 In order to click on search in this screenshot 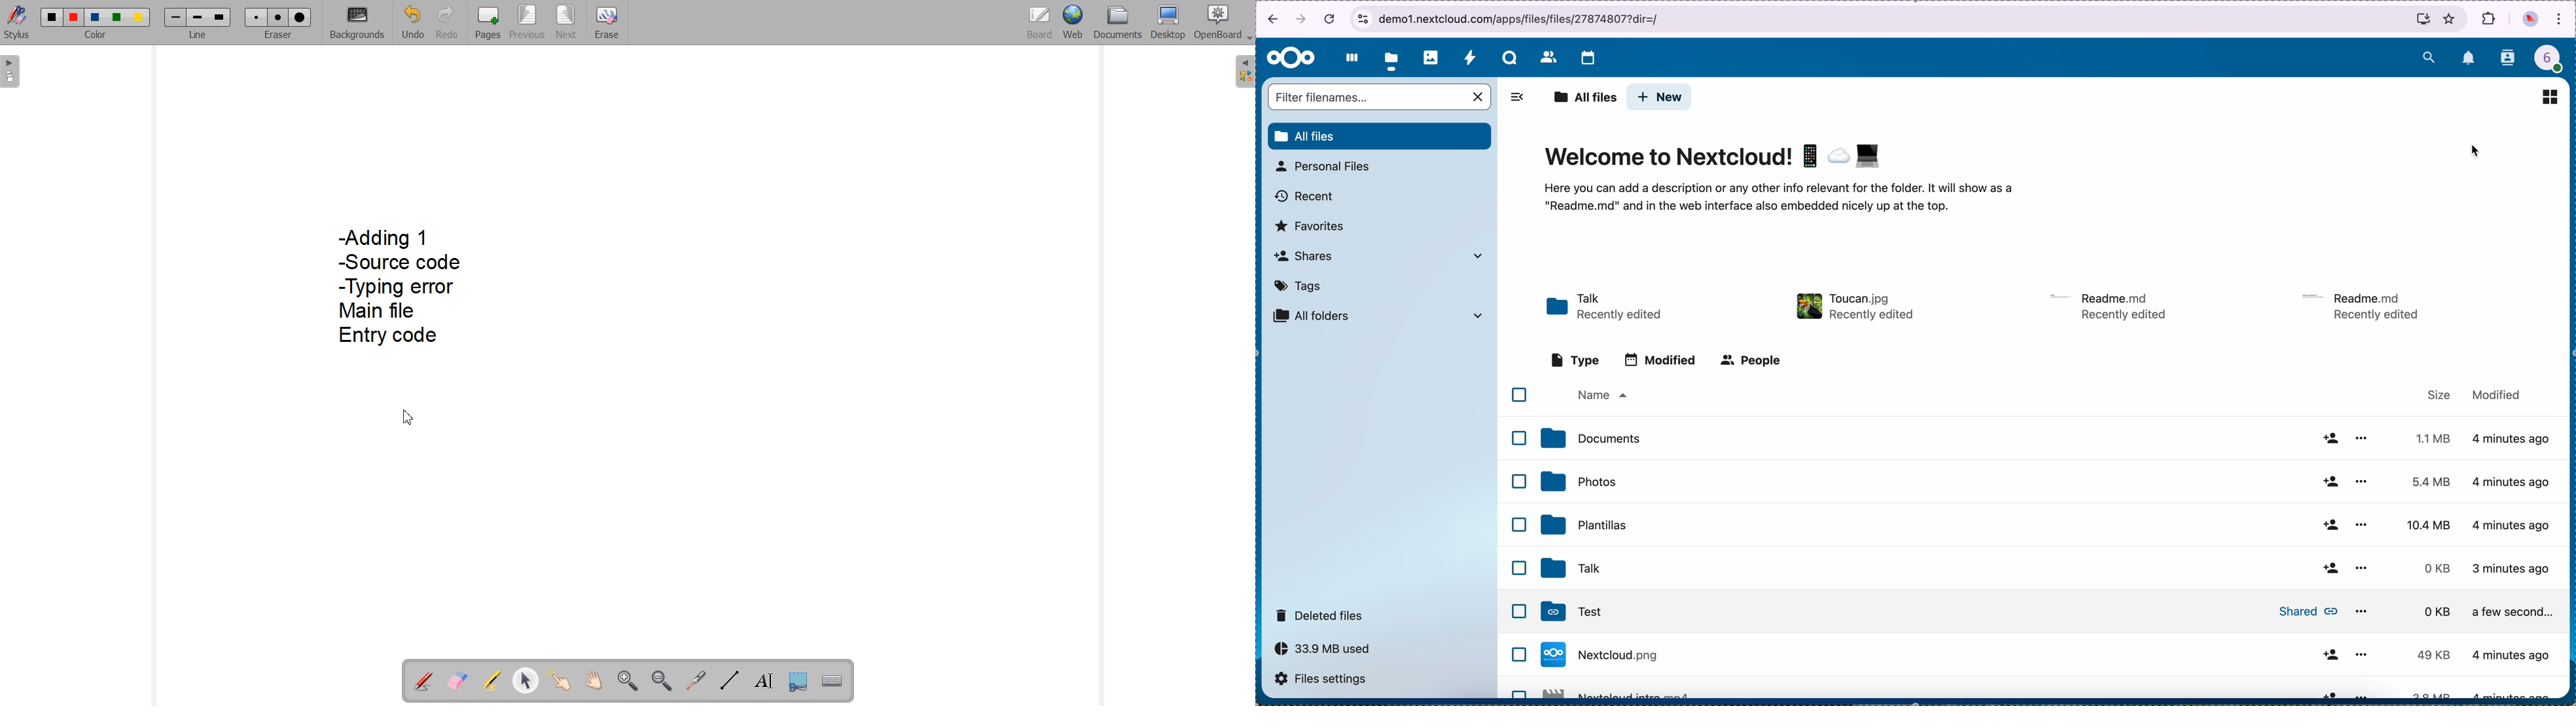, I will do `click(2429, 55)`.